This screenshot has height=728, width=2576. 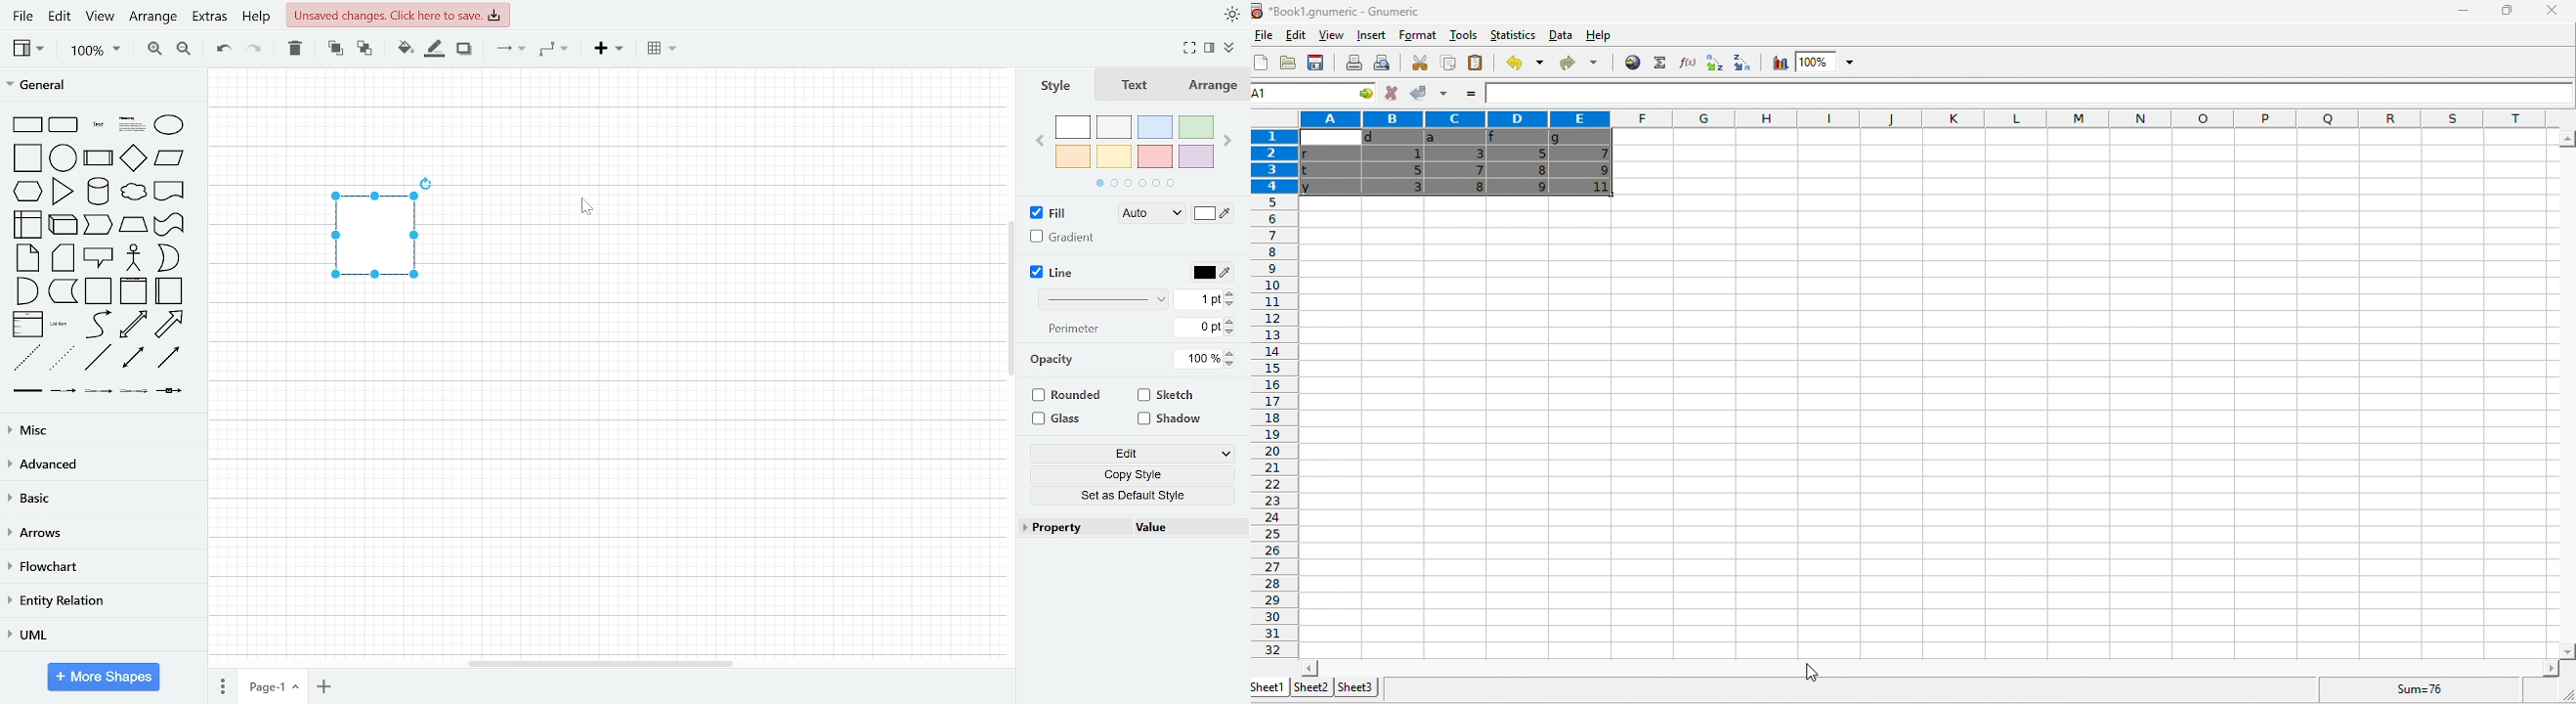 I want to click on style, so click(x=1054, y=83).